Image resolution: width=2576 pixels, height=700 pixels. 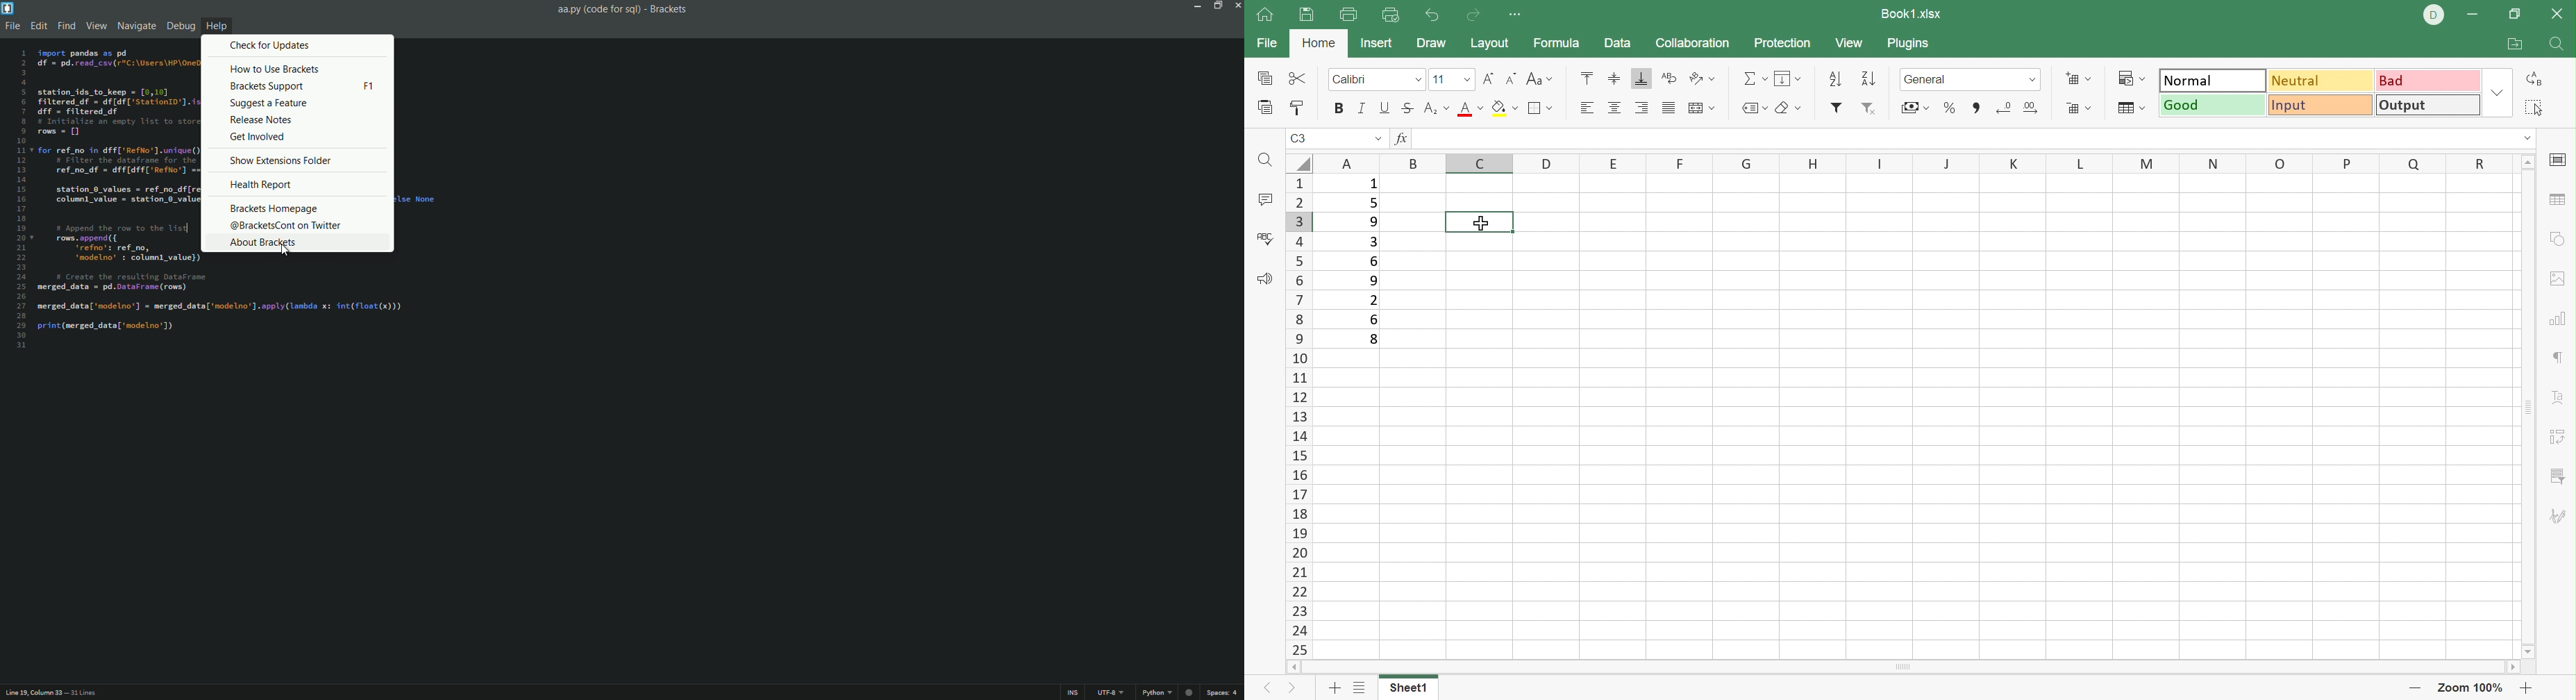 What do you see at coordinates (1376, 44) in the screenshot?
I see `Insert` at bounding box center [1376, 44].